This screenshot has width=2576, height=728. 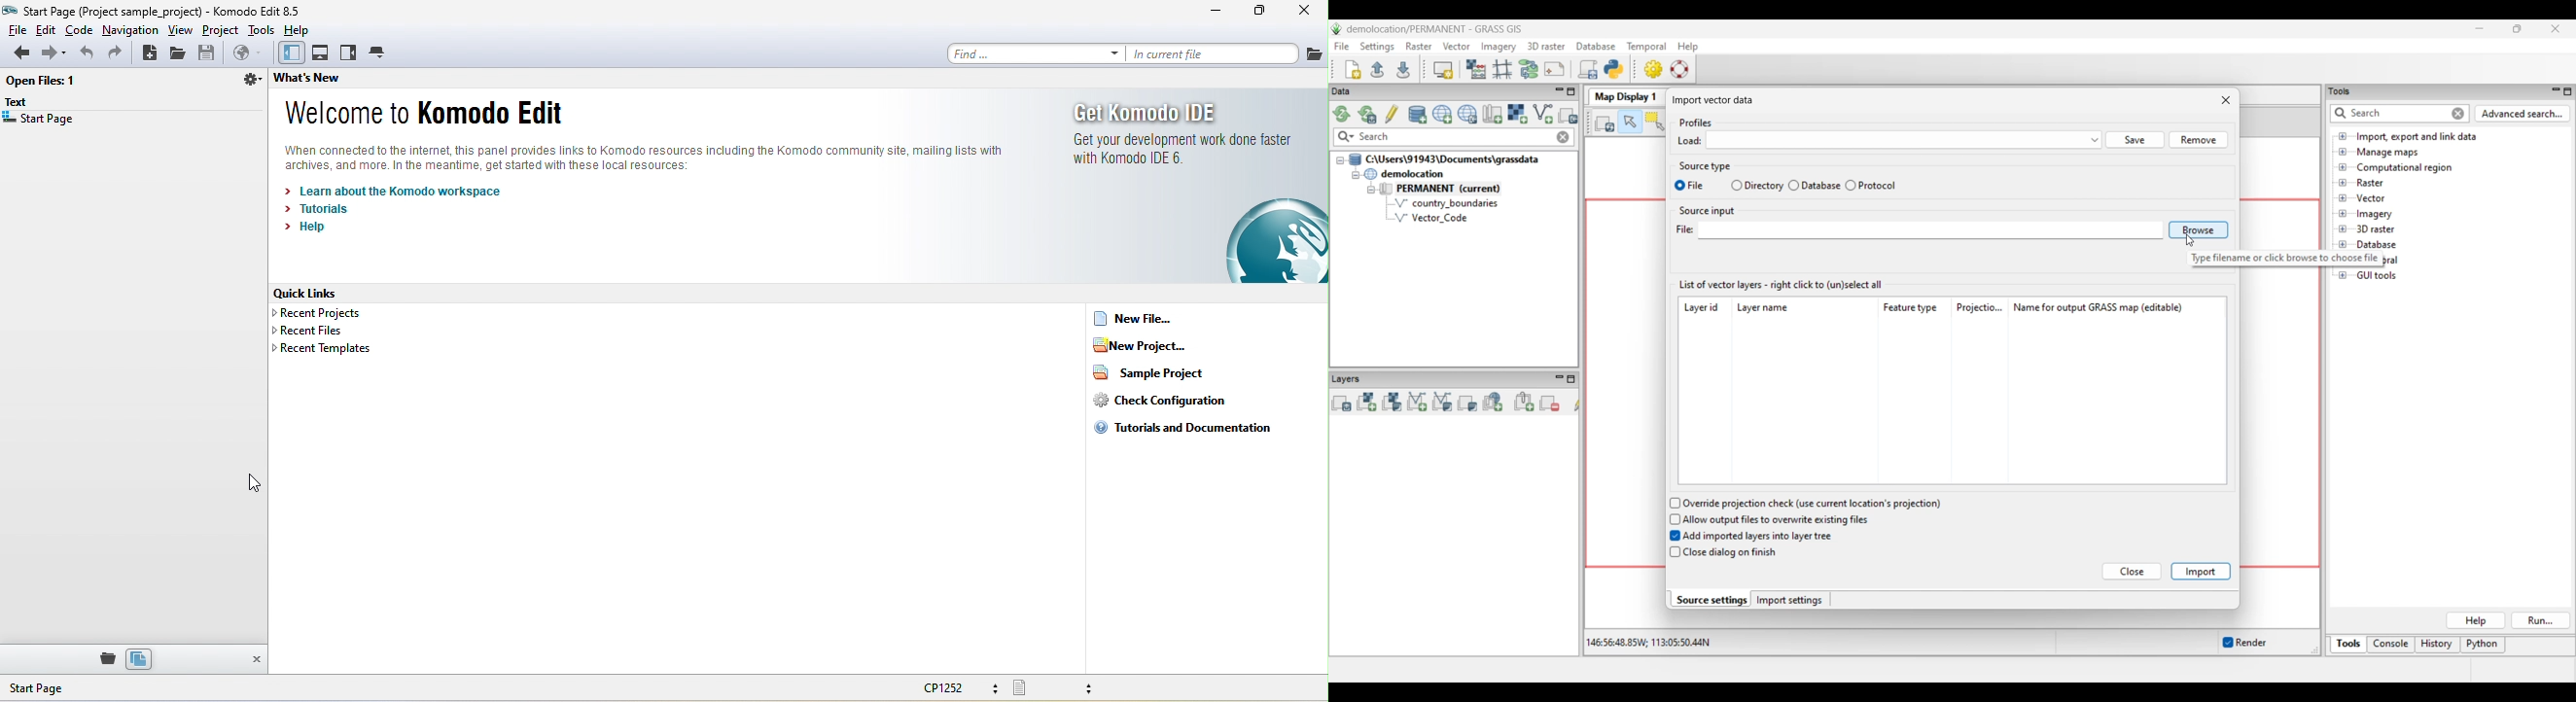 I want to click on open, so click(x=181, y=53).